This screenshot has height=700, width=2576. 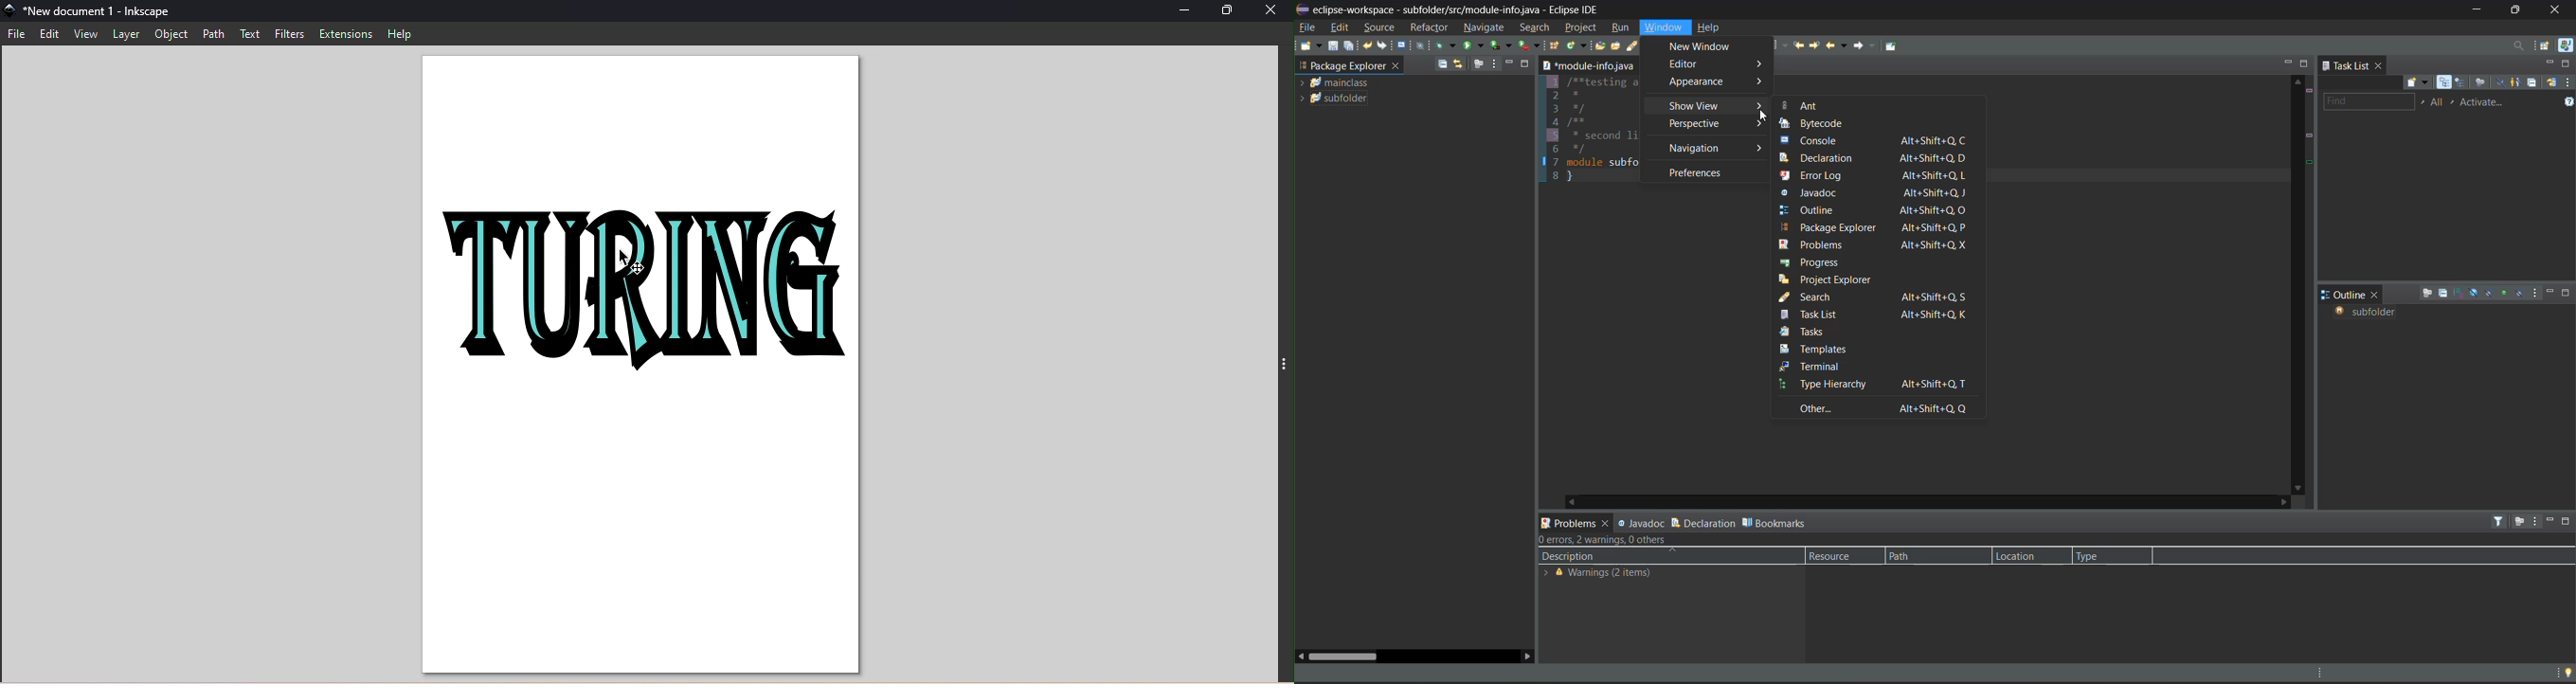 What do you see at coordinates (1874, 176) in the screenshot?
I see `error log` at bounding box center [1874, 176].